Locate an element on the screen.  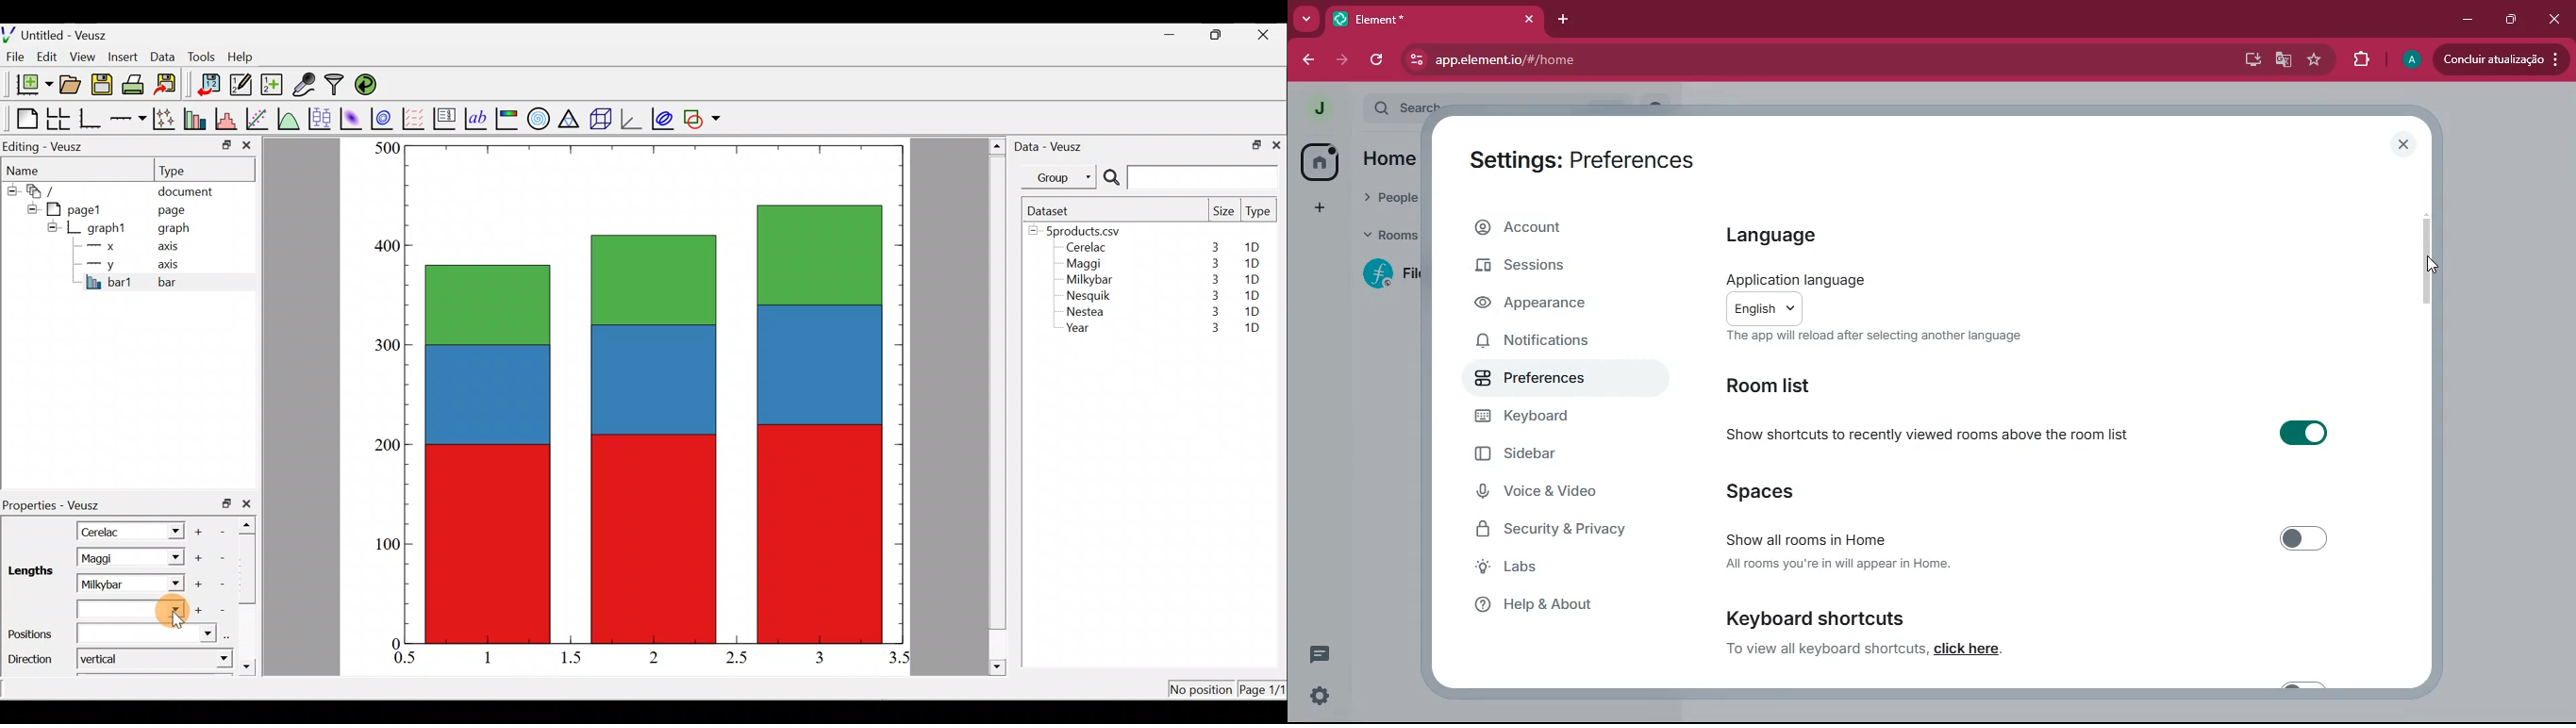
click here is located at coordinates (1973, 650).